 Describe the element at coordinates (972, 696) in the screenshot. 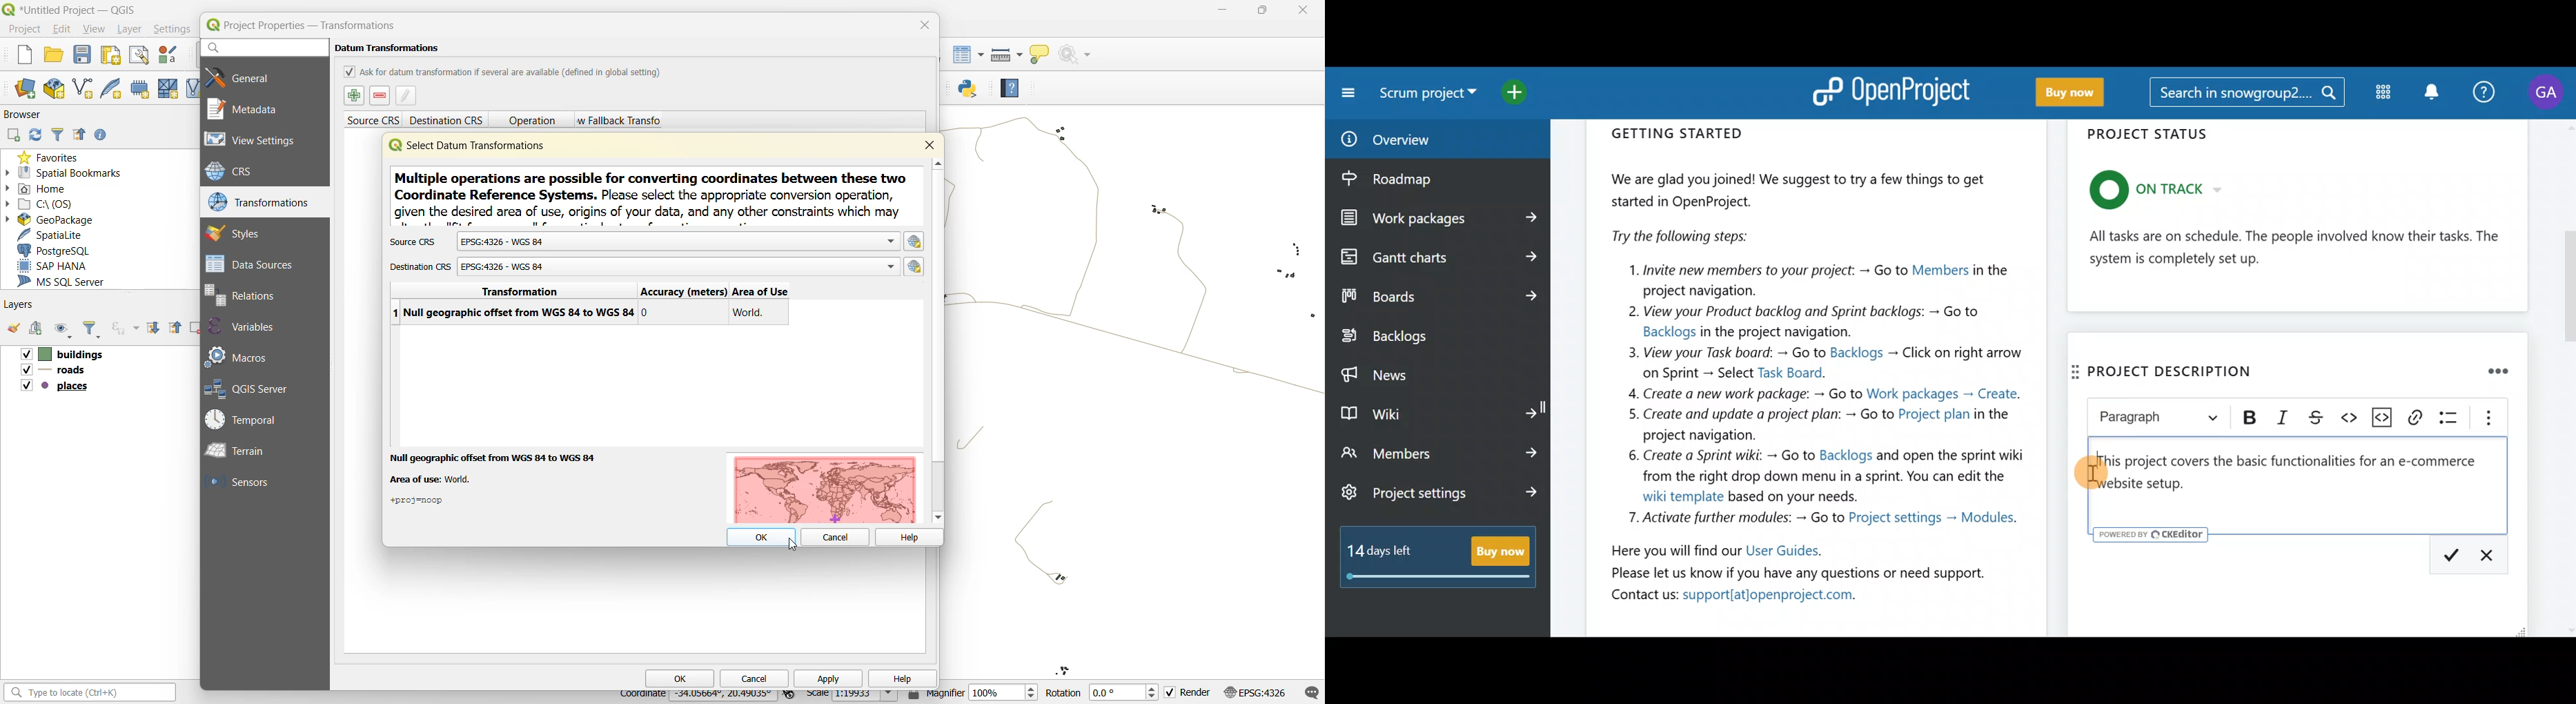

I see `magnifier` at that location.